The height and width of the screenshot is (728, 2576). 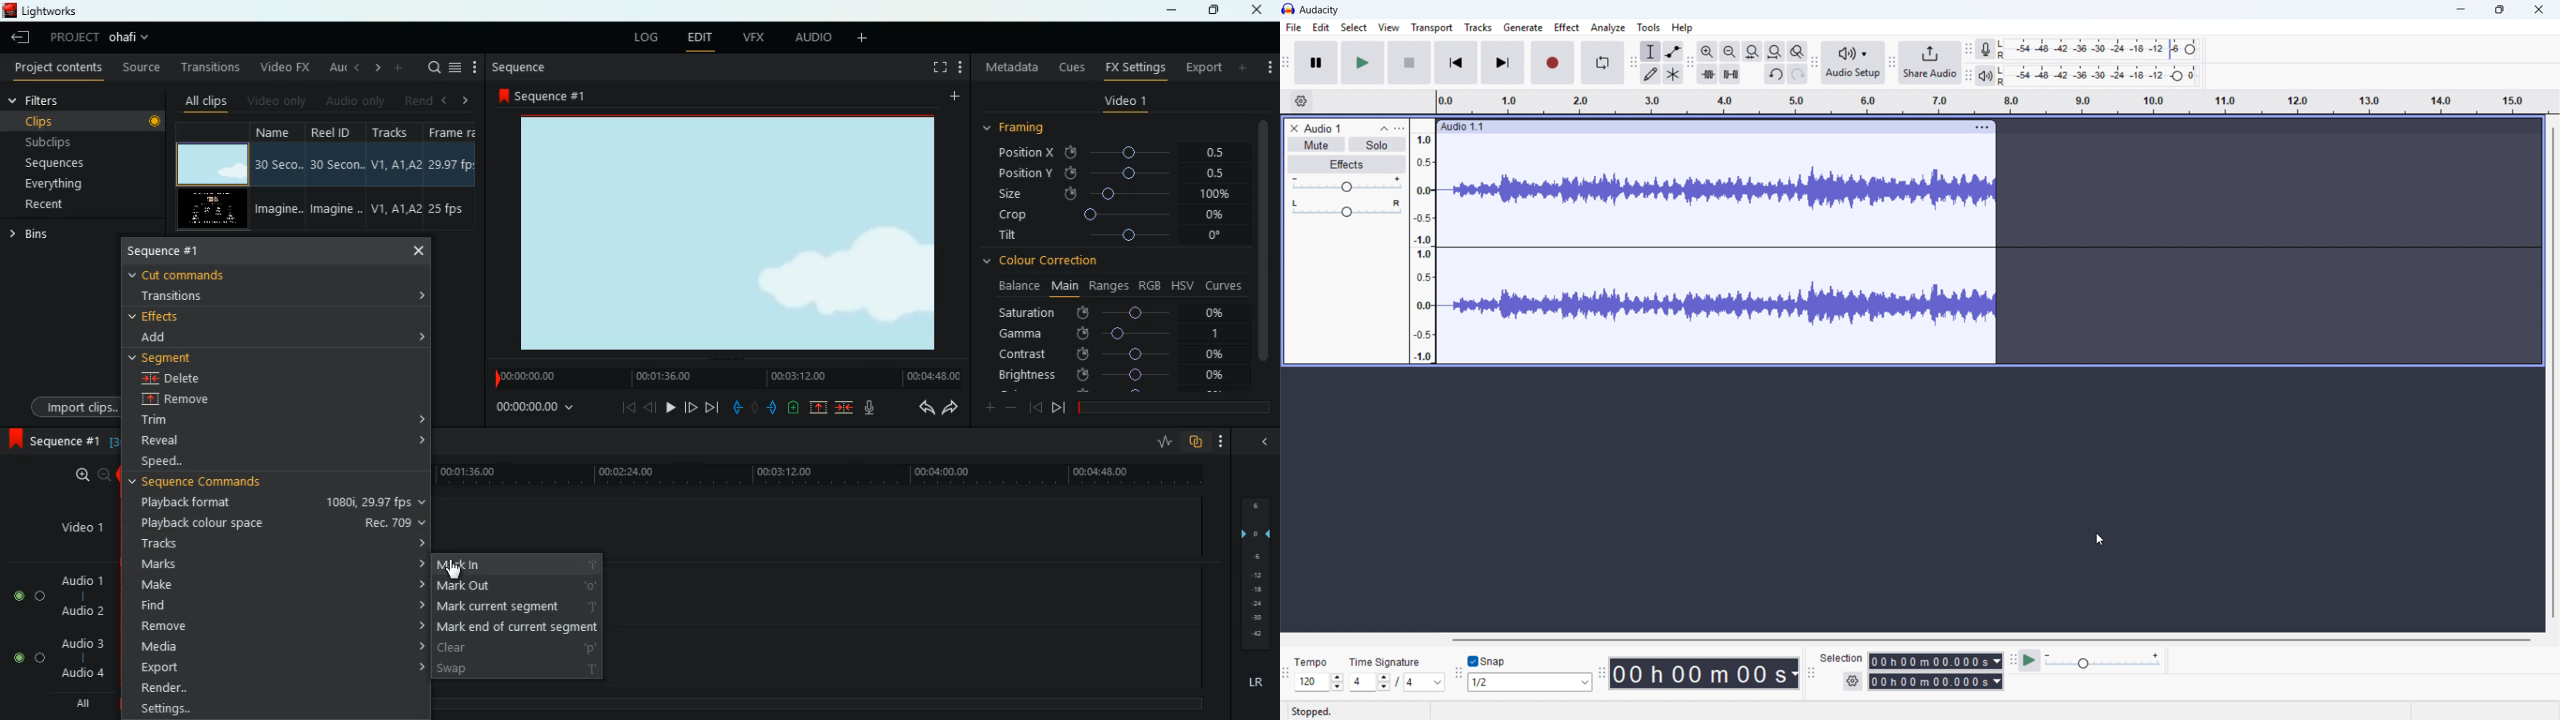 What do you see at coordinates (1456, 62) in the screenshot?
I see `Skip to beginning ` at bounding box center [1456, 62].